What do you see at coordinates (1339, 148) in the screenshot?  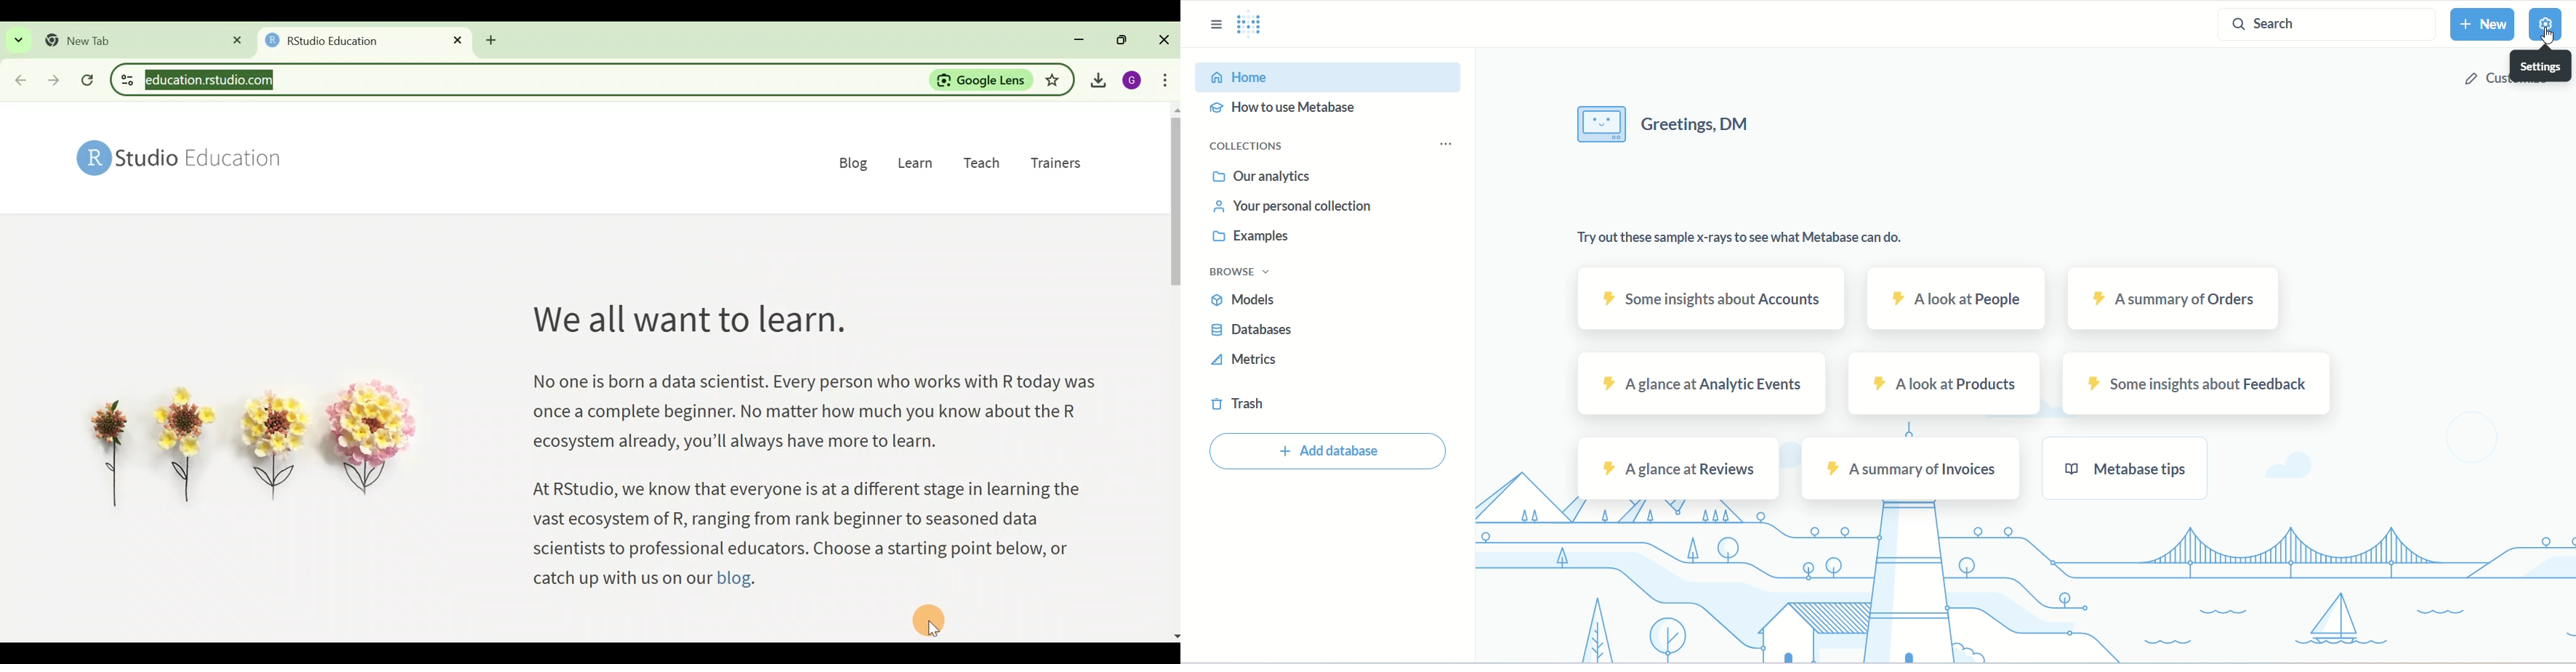 I see `collections` at bounding box center [1339, 148].